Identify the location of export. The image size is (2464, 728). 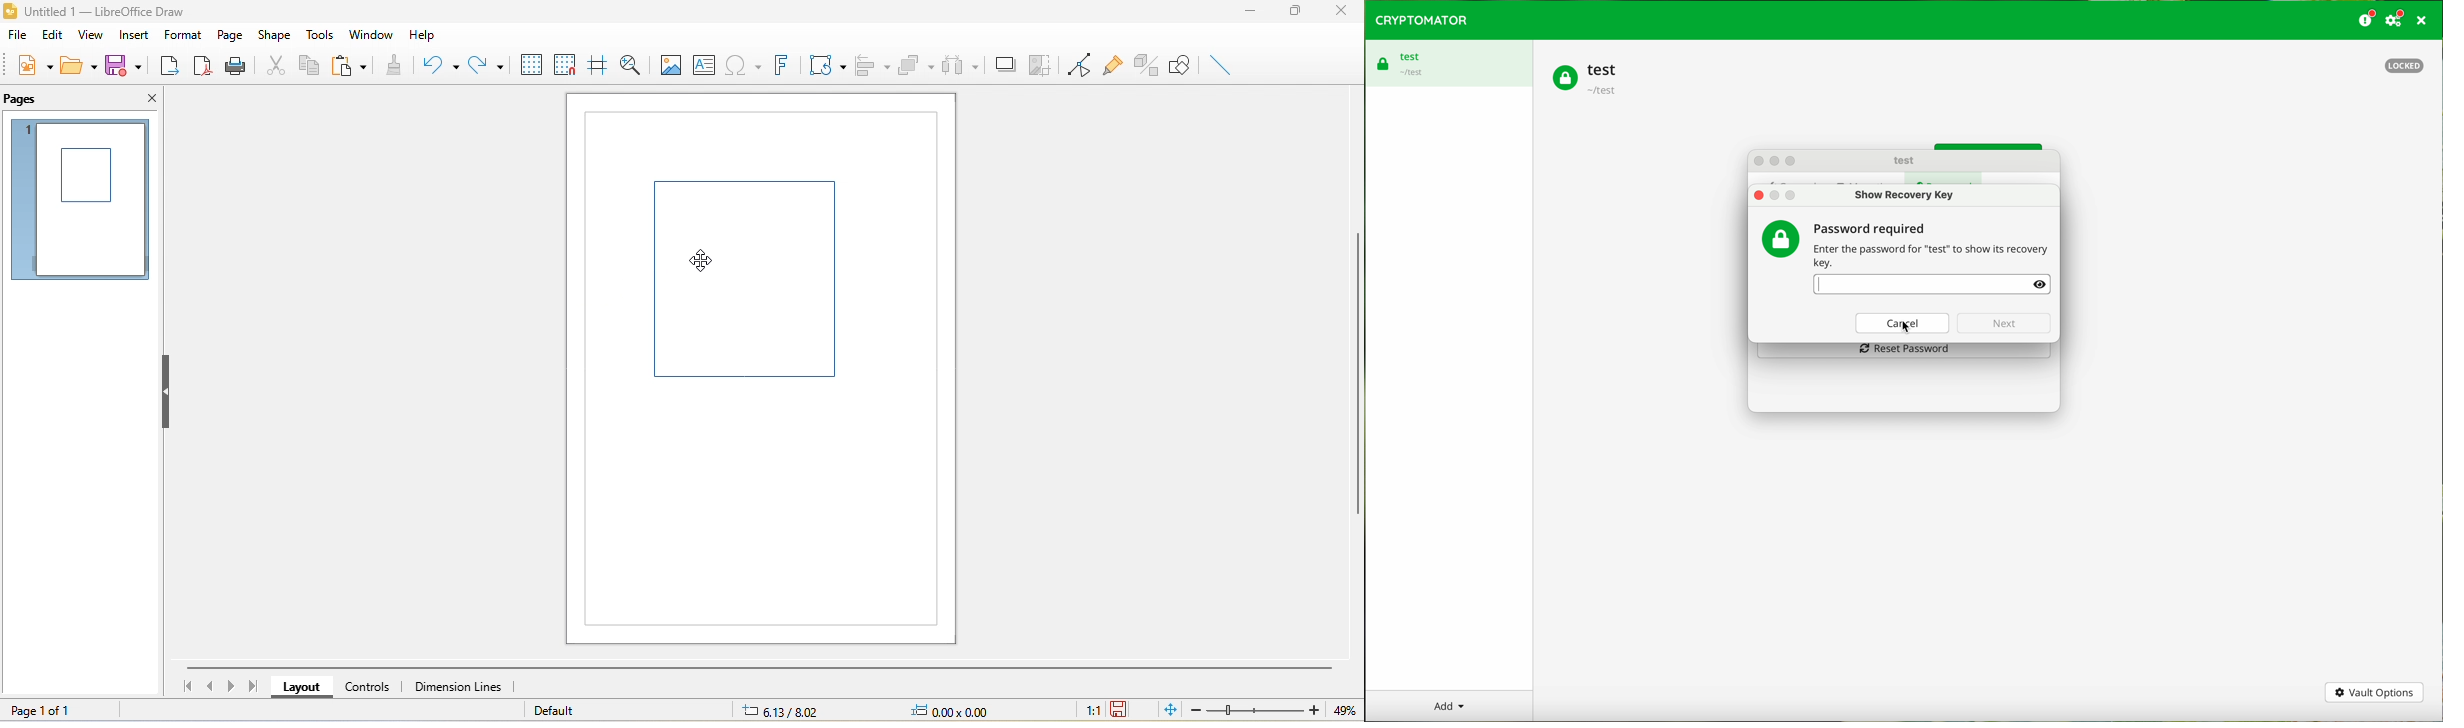
(169, 68).